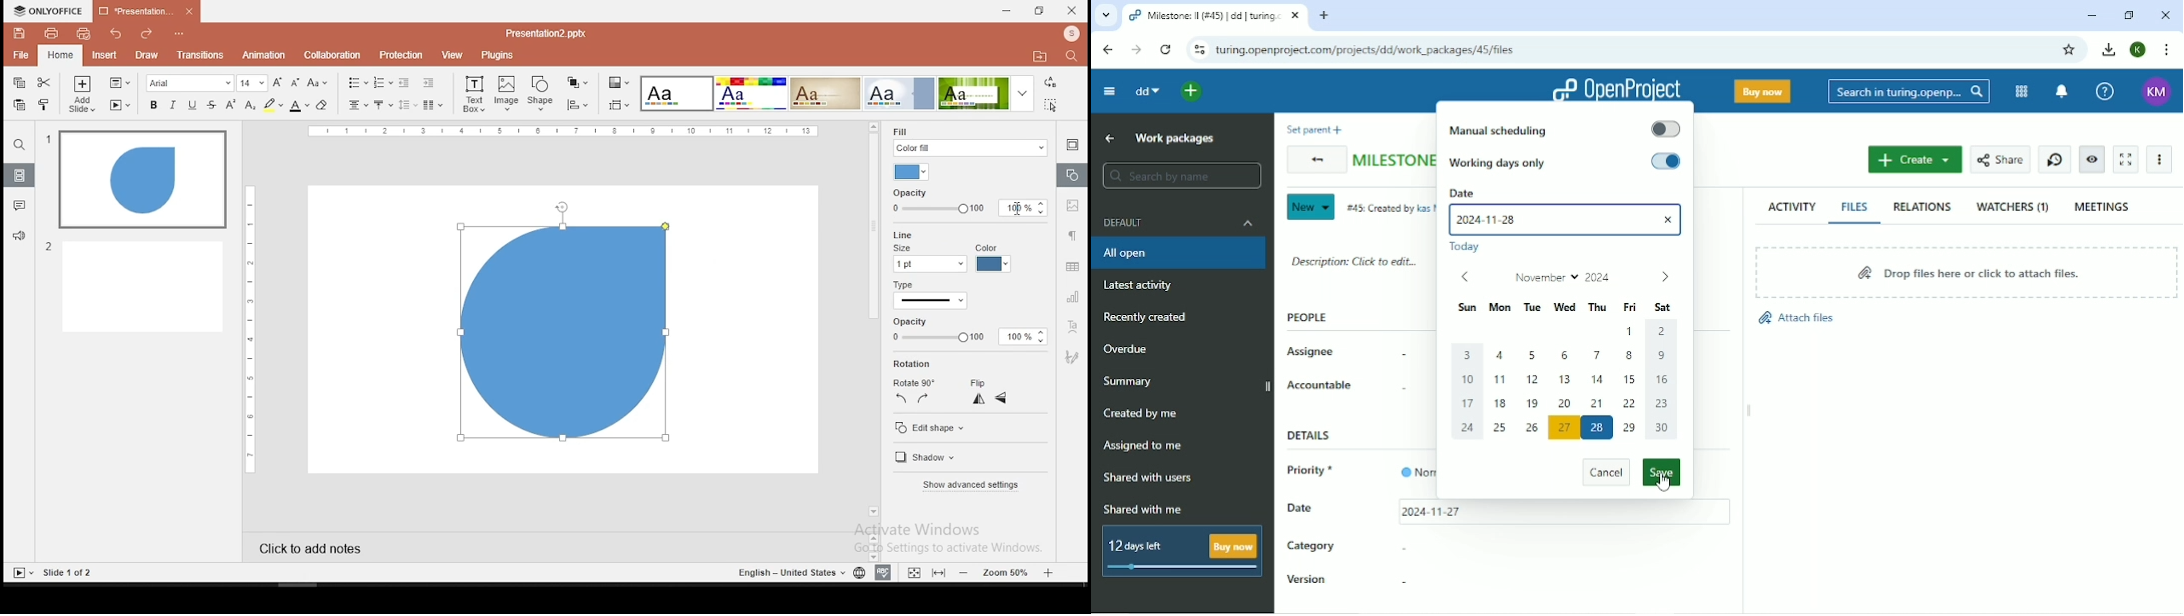 The image size is (2184, 616). I want to click on plugins, so click(498, 55).